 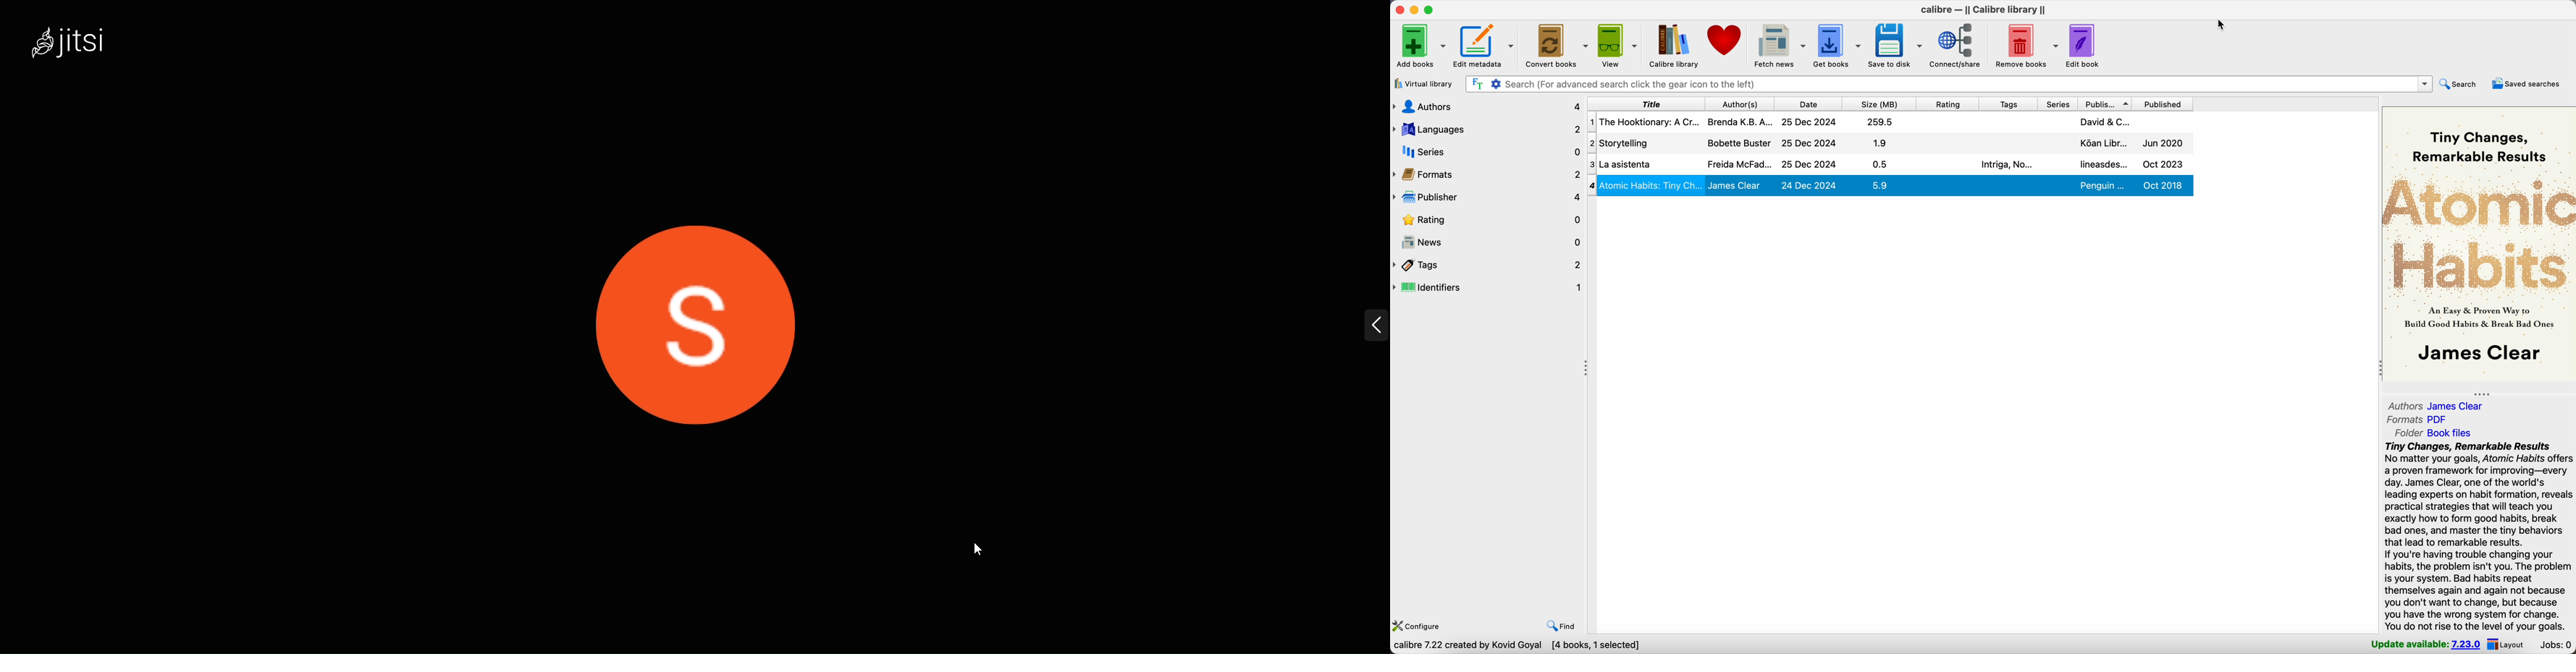 What do you see at coordinates (1880, 165) in the screenshot?
I see `0.5` at bounding box center [1880, 165].